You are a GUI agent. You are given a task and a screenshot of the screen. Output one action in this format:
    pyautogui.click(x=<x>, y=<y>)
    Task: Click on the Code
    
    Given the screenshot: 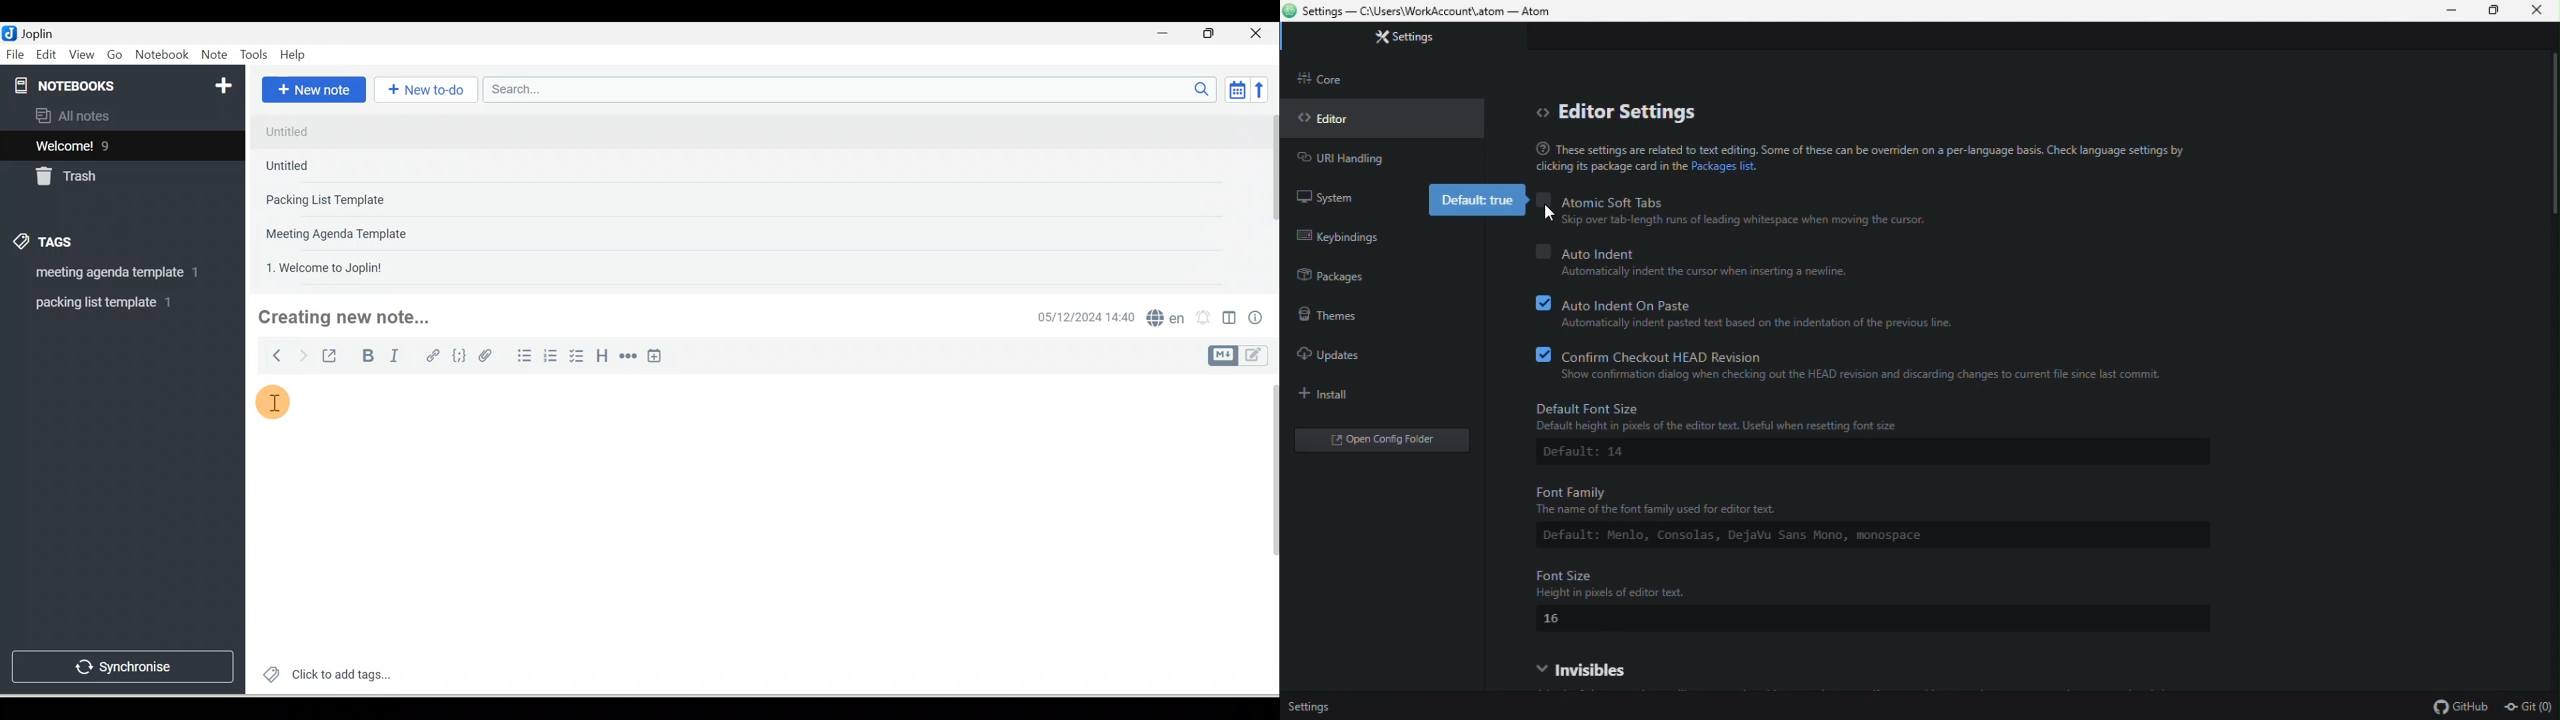 What is the action you would take?
    pyautogui.click(x=459, y=357)
    